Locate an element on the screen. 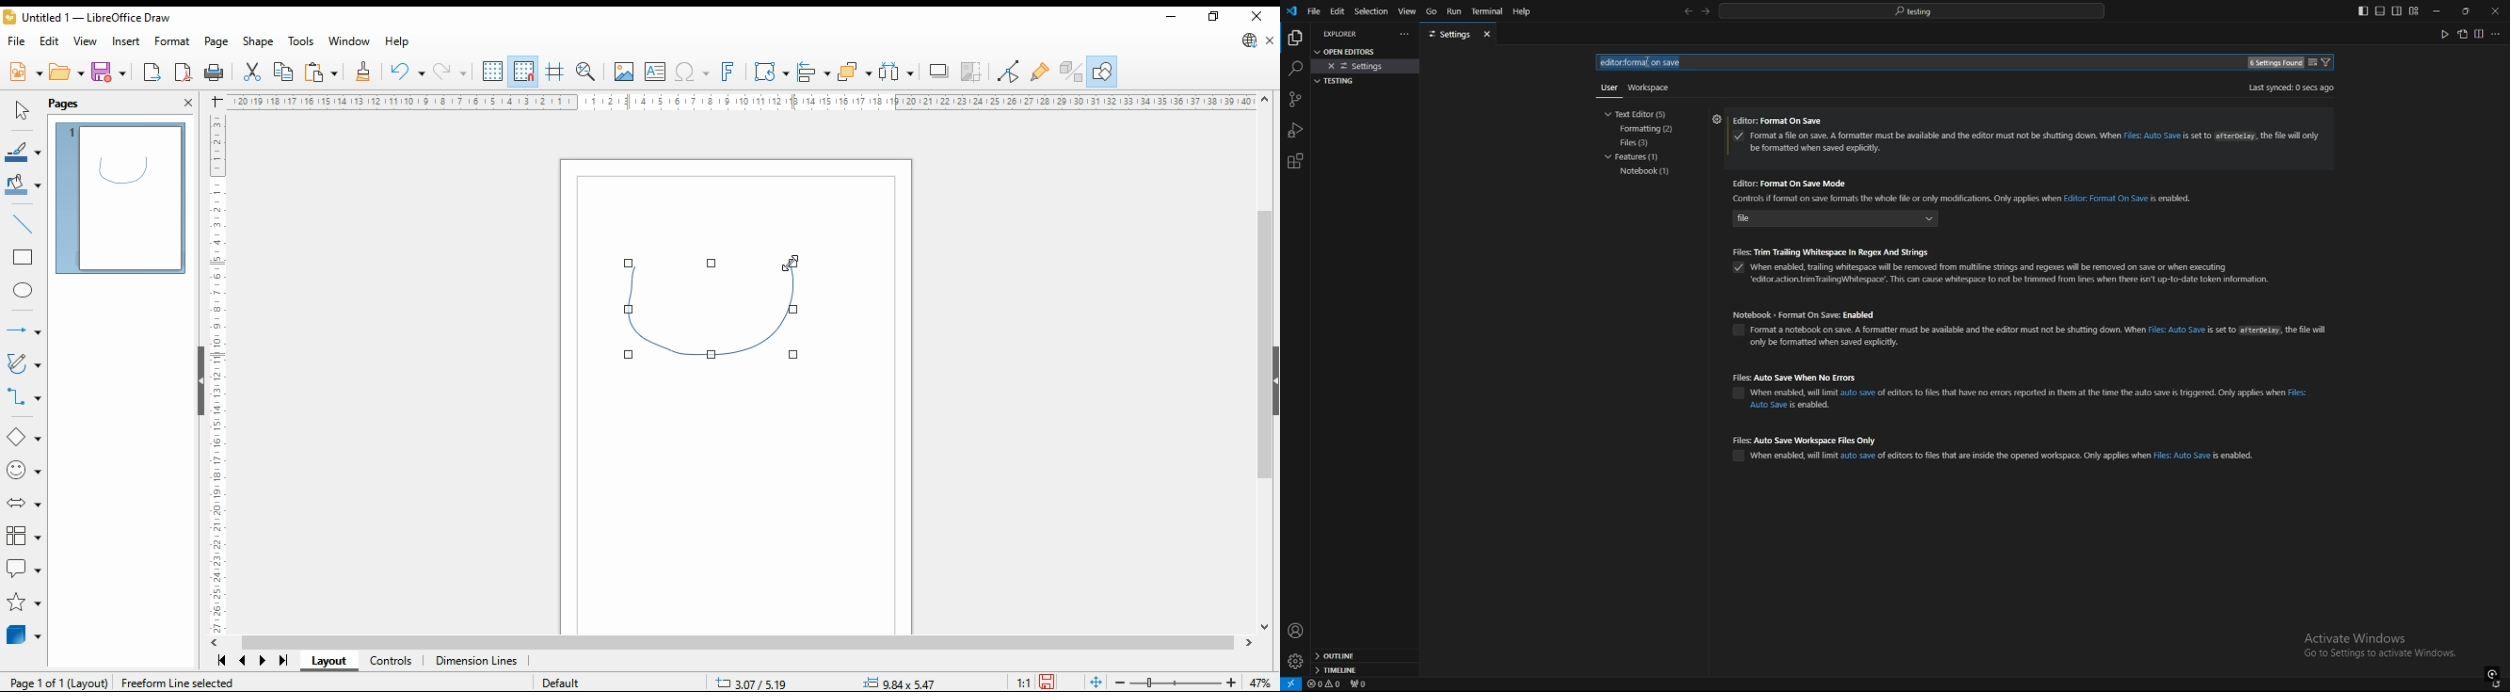 The height and width of the screenshot is (700, 2520). GO LIVE is located at coordinates (2493, 673).